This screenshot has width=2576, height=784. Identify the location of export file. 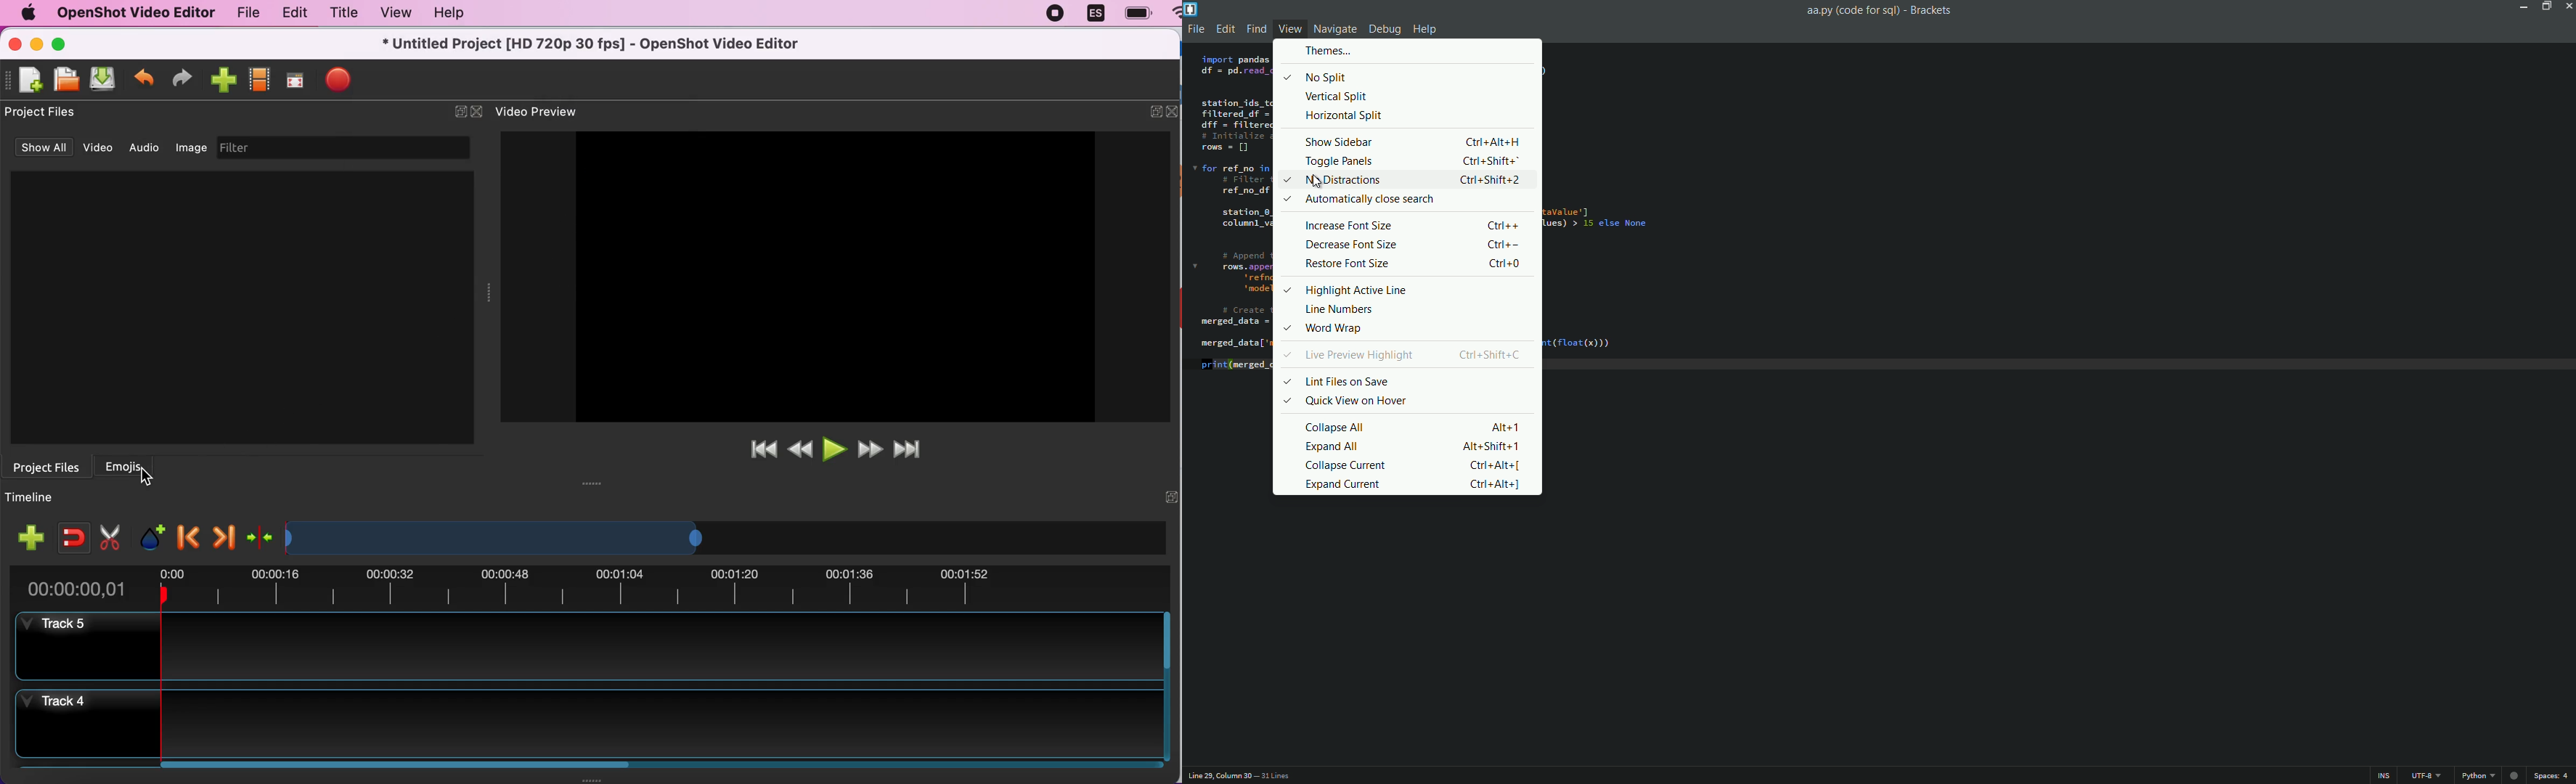
(339, 81).